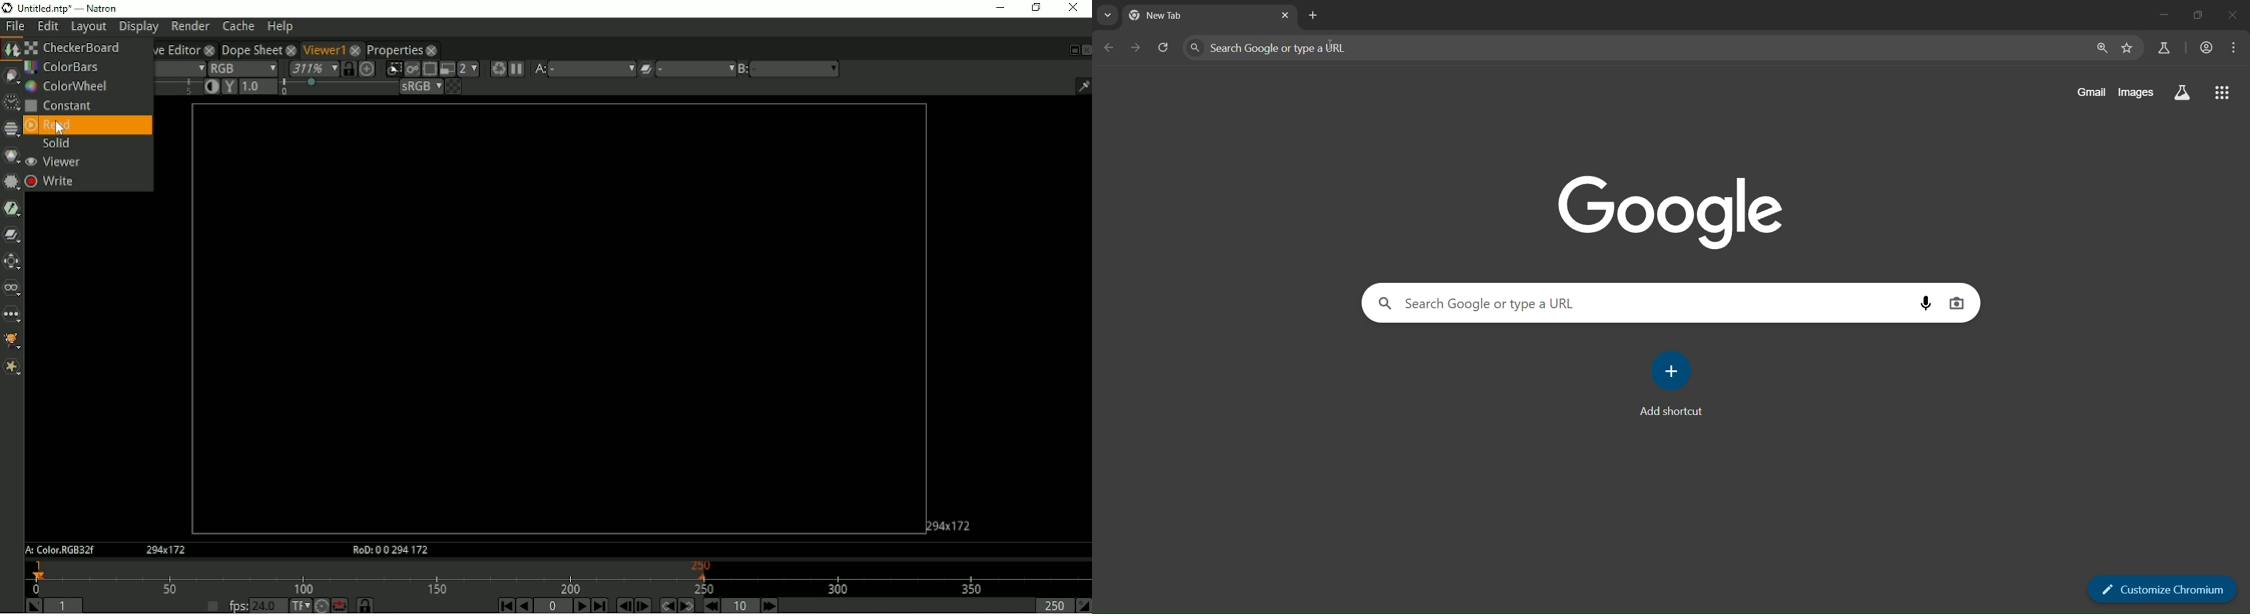  Describe the element at coordinates (2234, 48) in the screenshot. I see `menu` at that location.